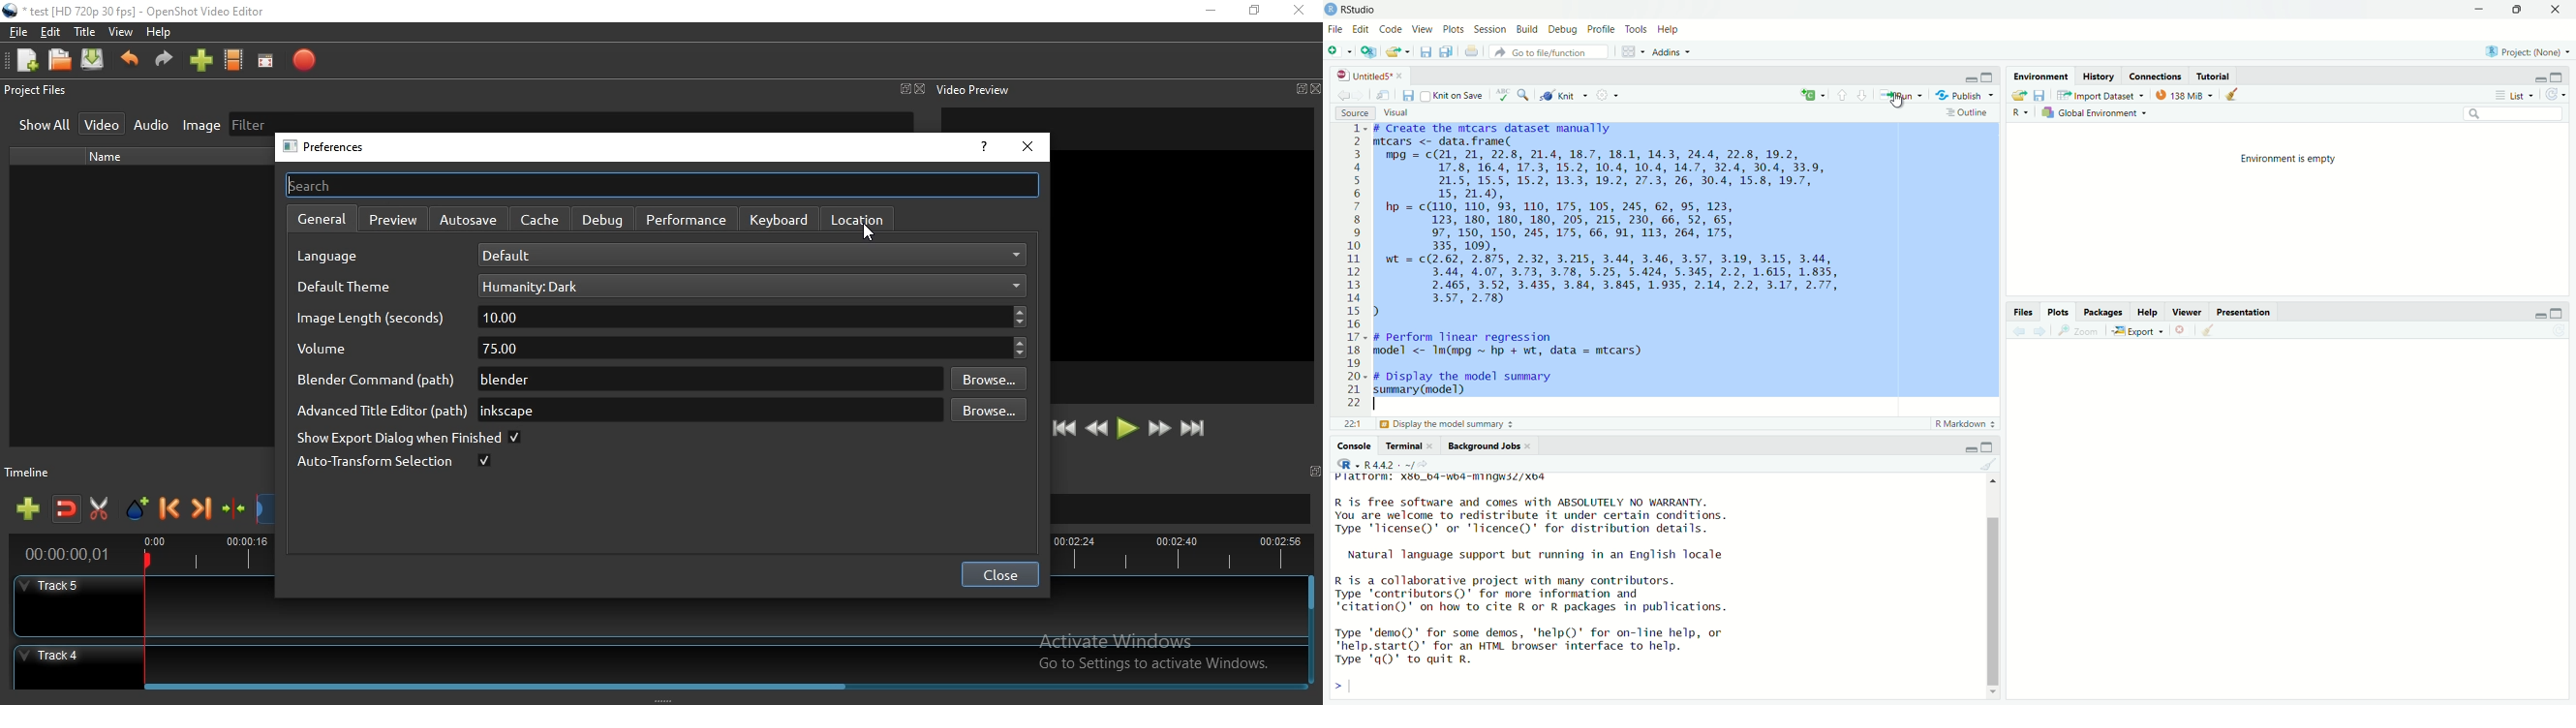  I want to click on Centre the timeline on the playhead, so click(234, 512).